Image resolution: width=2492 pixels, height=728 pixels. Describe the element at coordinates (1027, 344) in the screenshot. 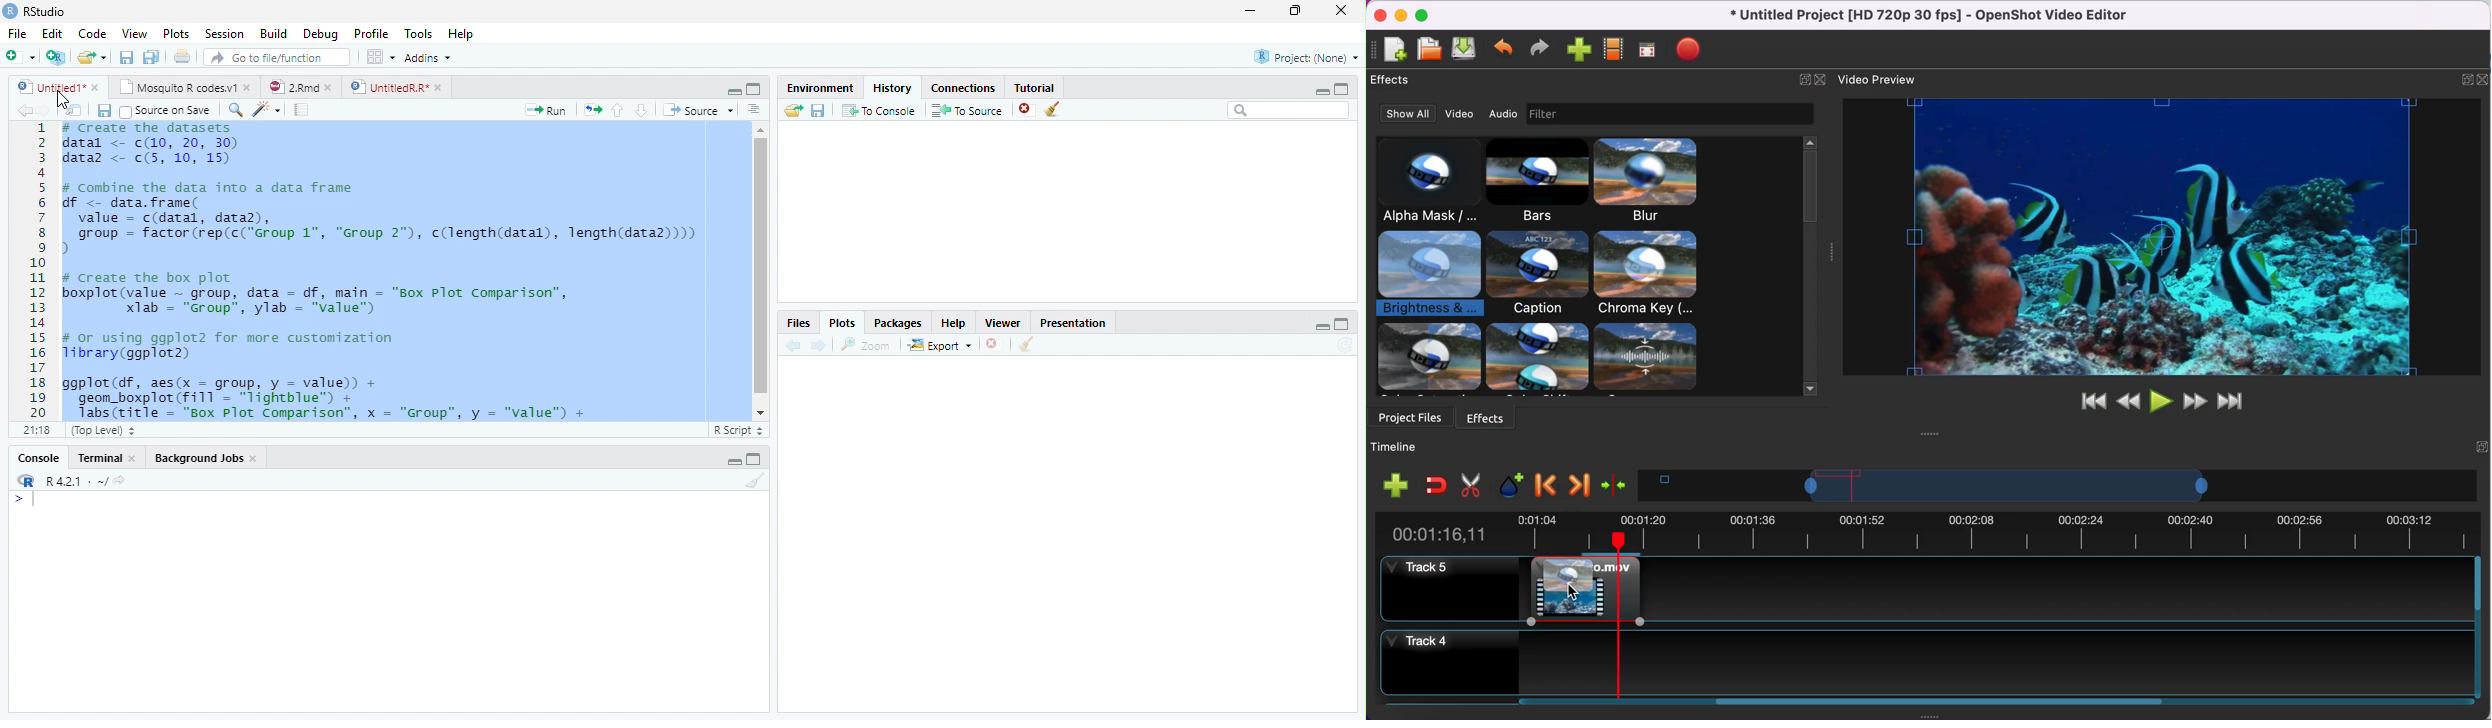

I see `Clear all plots` at that location.